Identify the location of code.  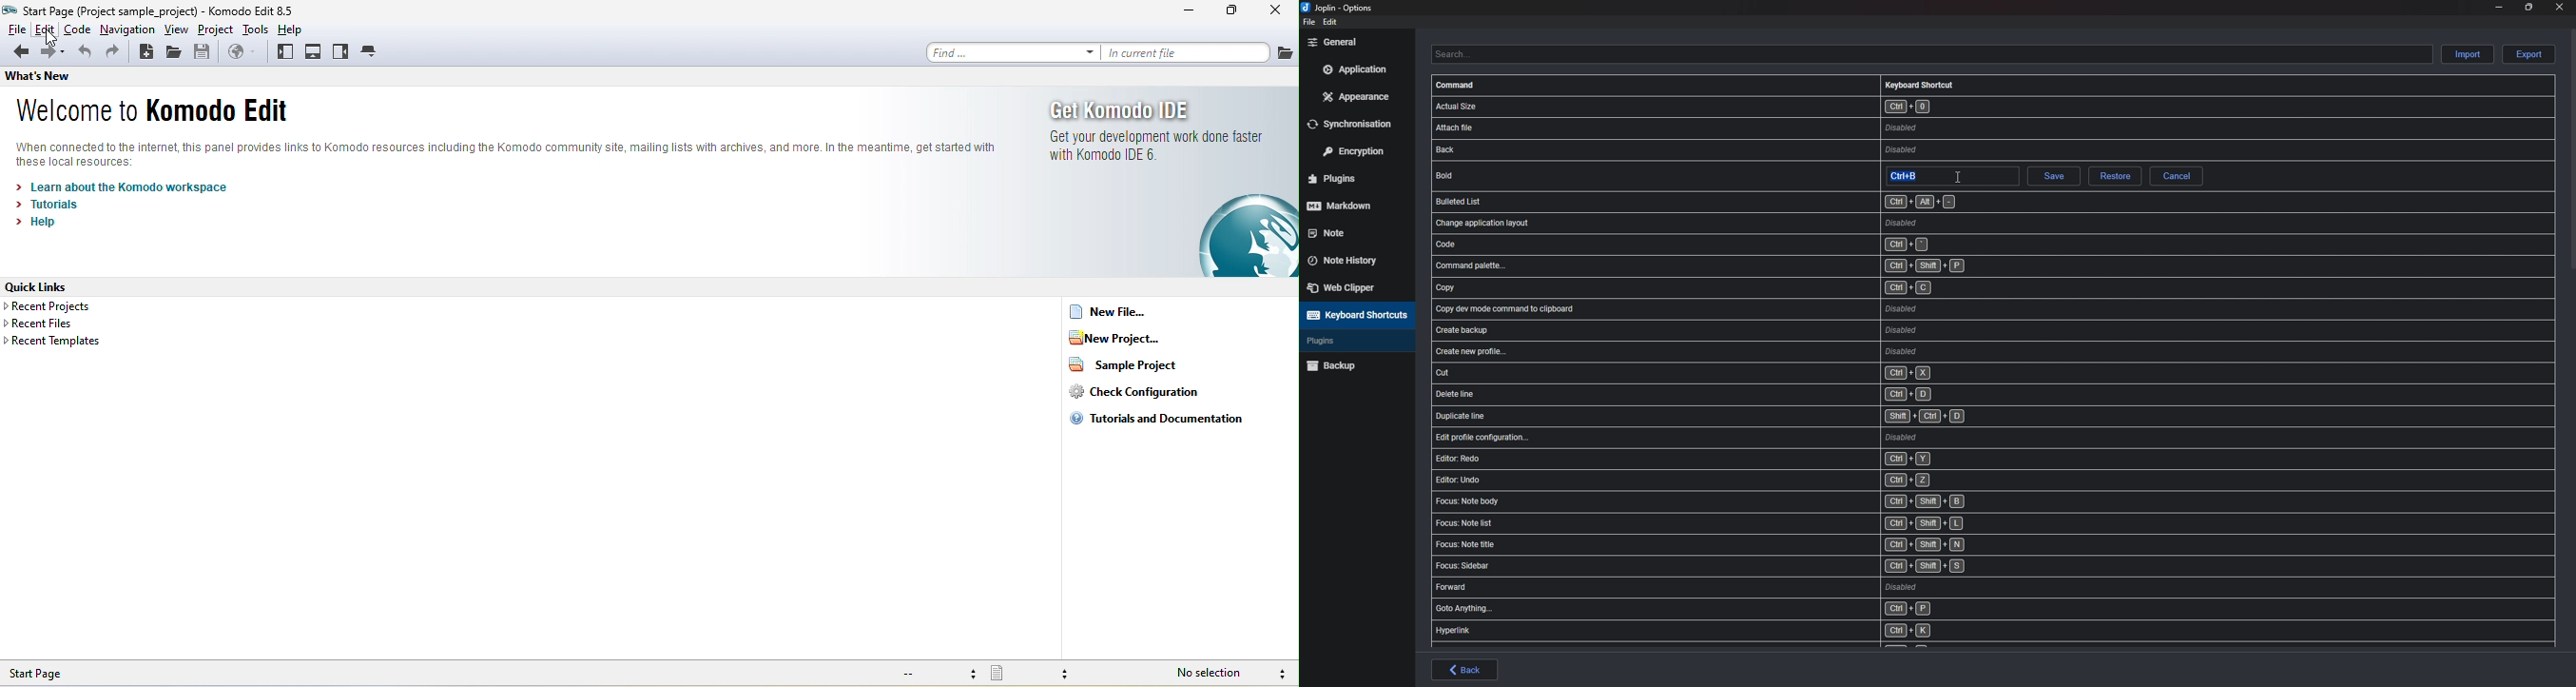
(77, 29).